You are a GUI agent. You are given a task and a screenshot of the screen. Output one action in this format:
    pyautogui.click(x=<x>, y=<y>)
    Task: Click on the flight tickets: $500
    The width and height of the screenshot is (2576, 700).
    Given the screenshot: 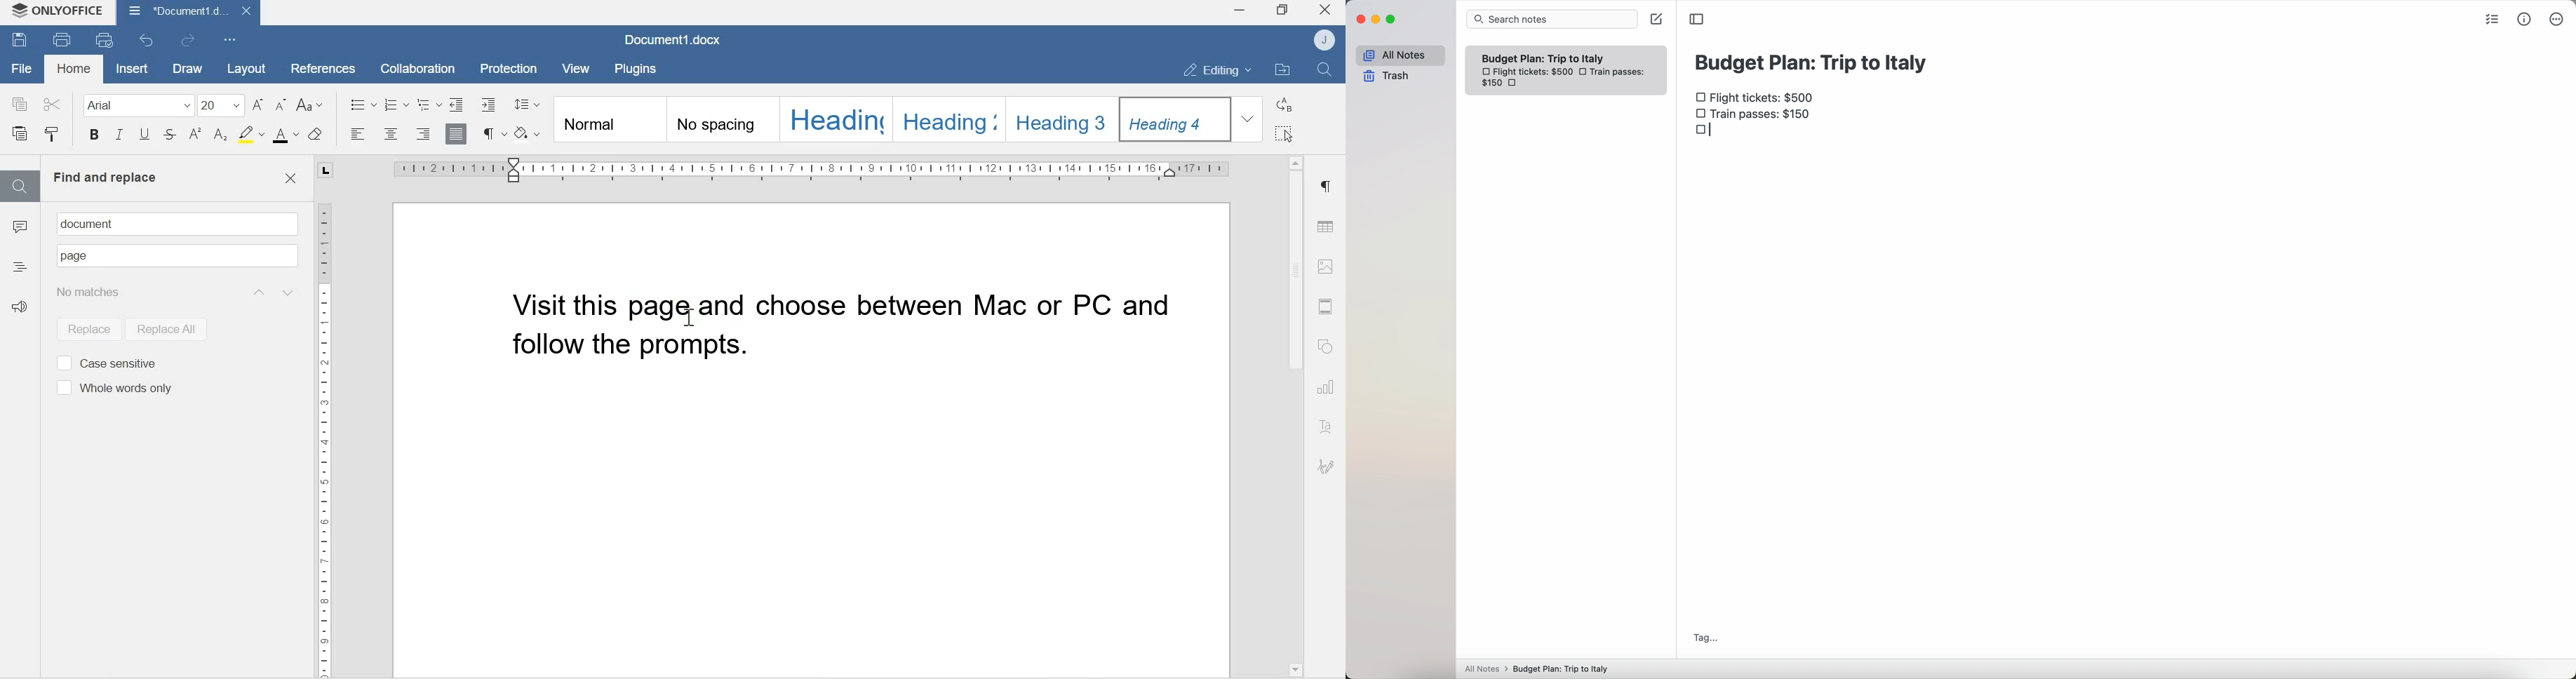 What is the action you would take?
    pyautogui.click(x=1526, y=73)
    